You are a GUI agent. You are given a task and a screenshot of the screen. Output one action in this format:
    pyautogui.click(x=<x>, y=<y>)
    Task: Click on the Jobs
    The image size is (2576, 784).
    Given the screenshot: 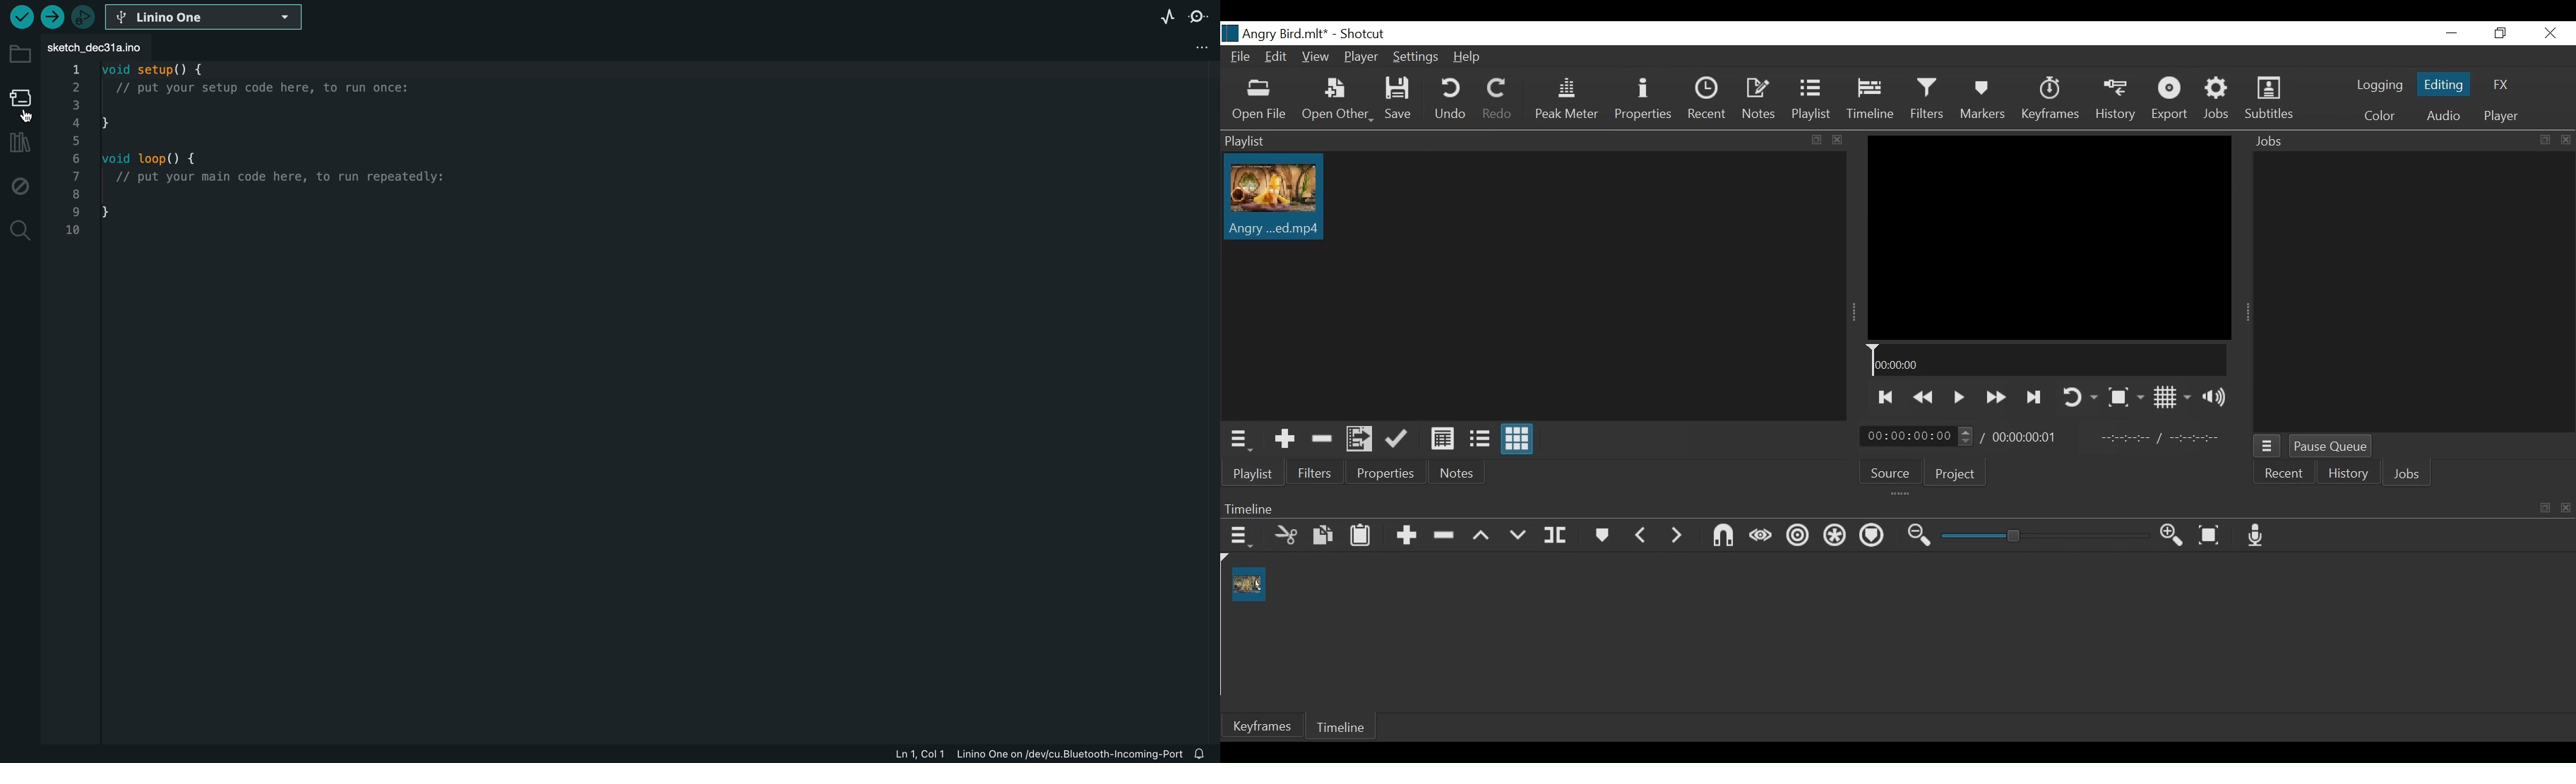 What is the action you would take?
    pyautogui.click(x=2408, y=475)
    